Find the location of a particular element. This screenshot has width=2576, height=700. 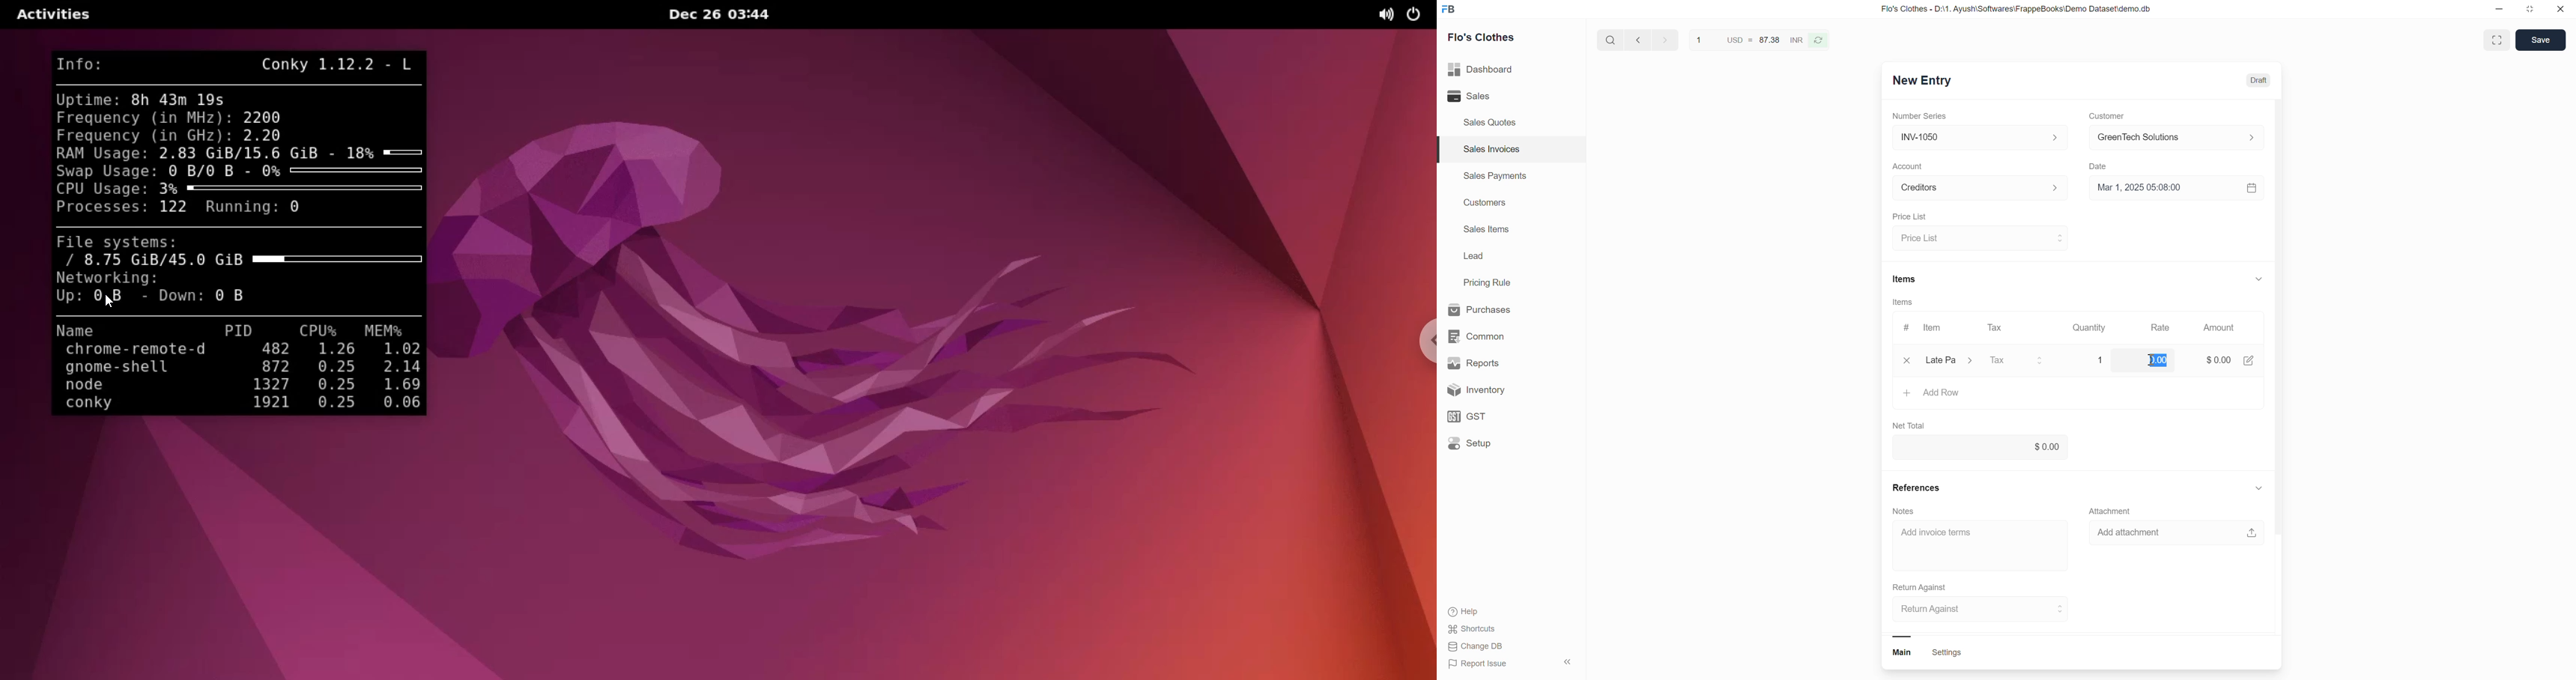

add attachment  is located at coordinates (2180, 534).